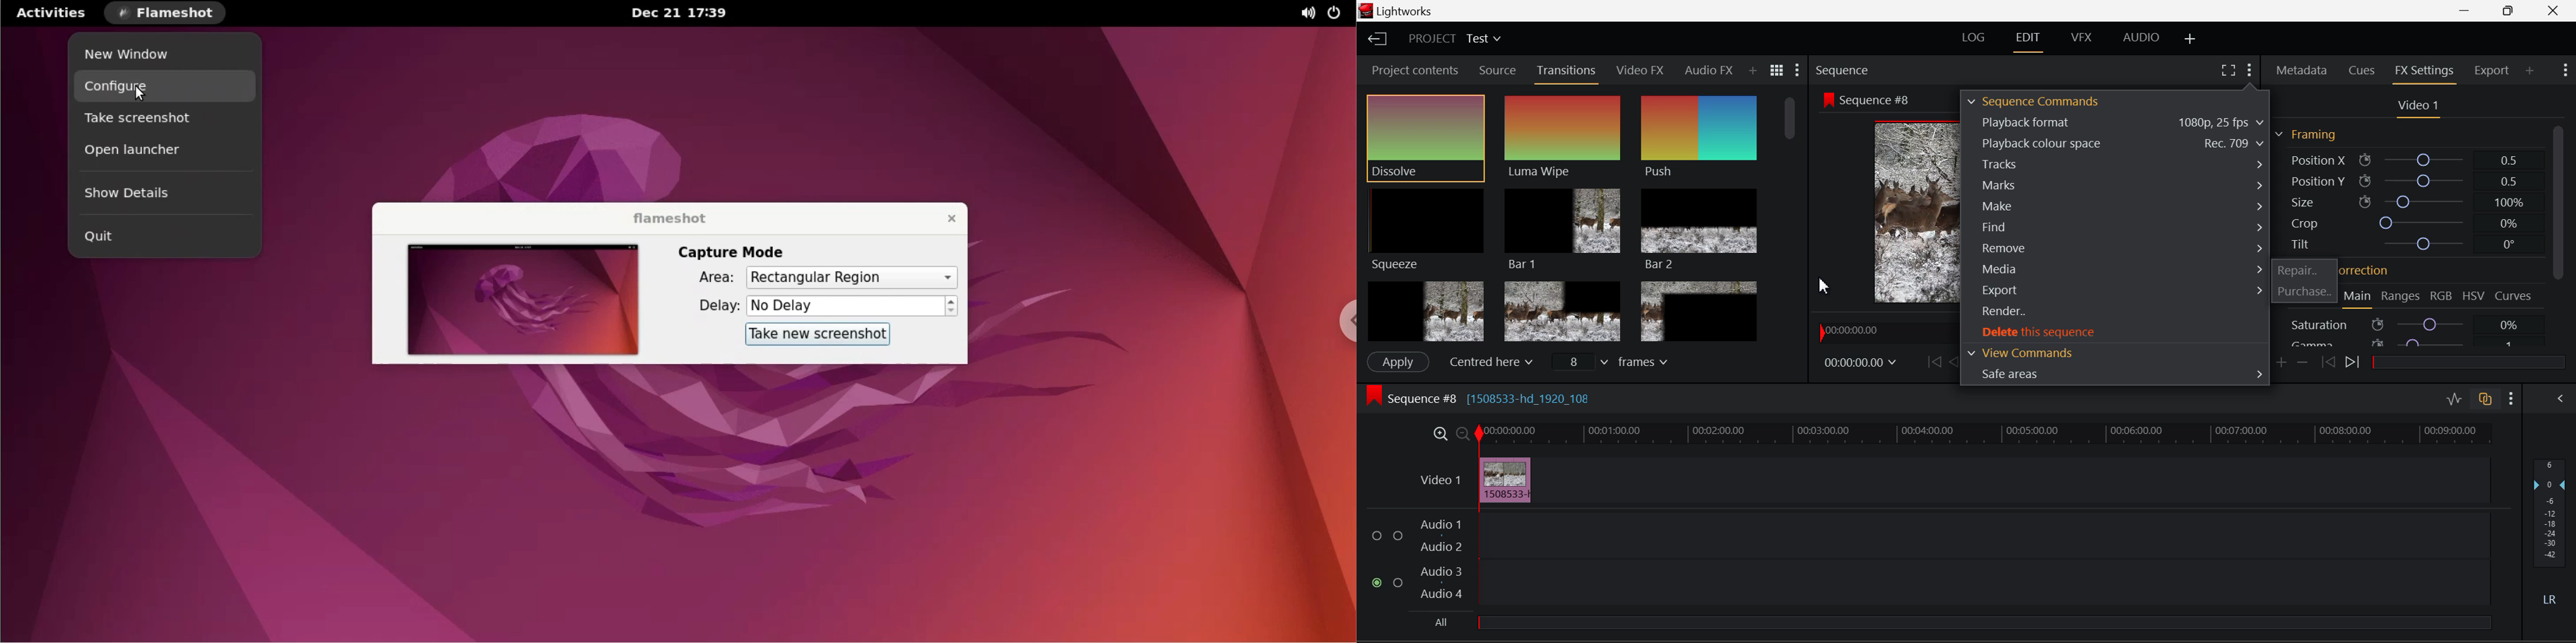  What do you see at coordinates (1886, 212) in the screenshot?
I see `Sequence Preview Screen` at bounding box center [1886, 212].